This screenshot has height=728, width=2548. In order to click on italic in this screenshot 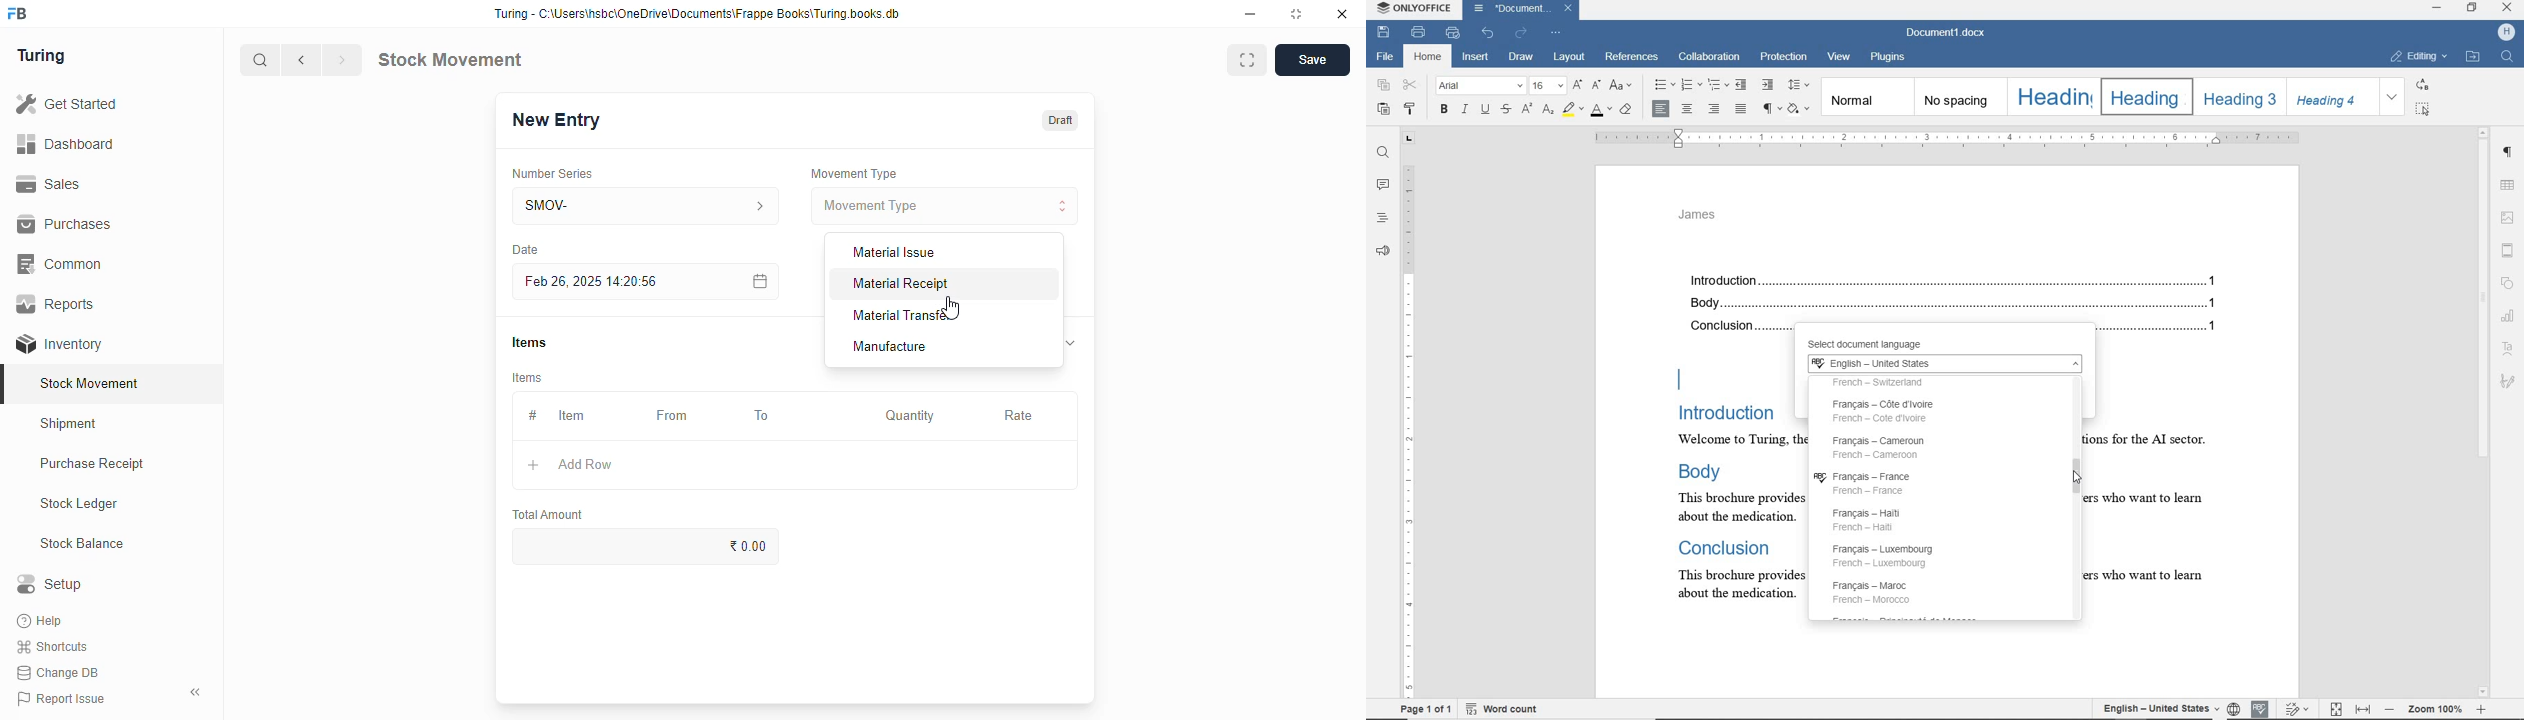, I will do `click(1465, 110)`.